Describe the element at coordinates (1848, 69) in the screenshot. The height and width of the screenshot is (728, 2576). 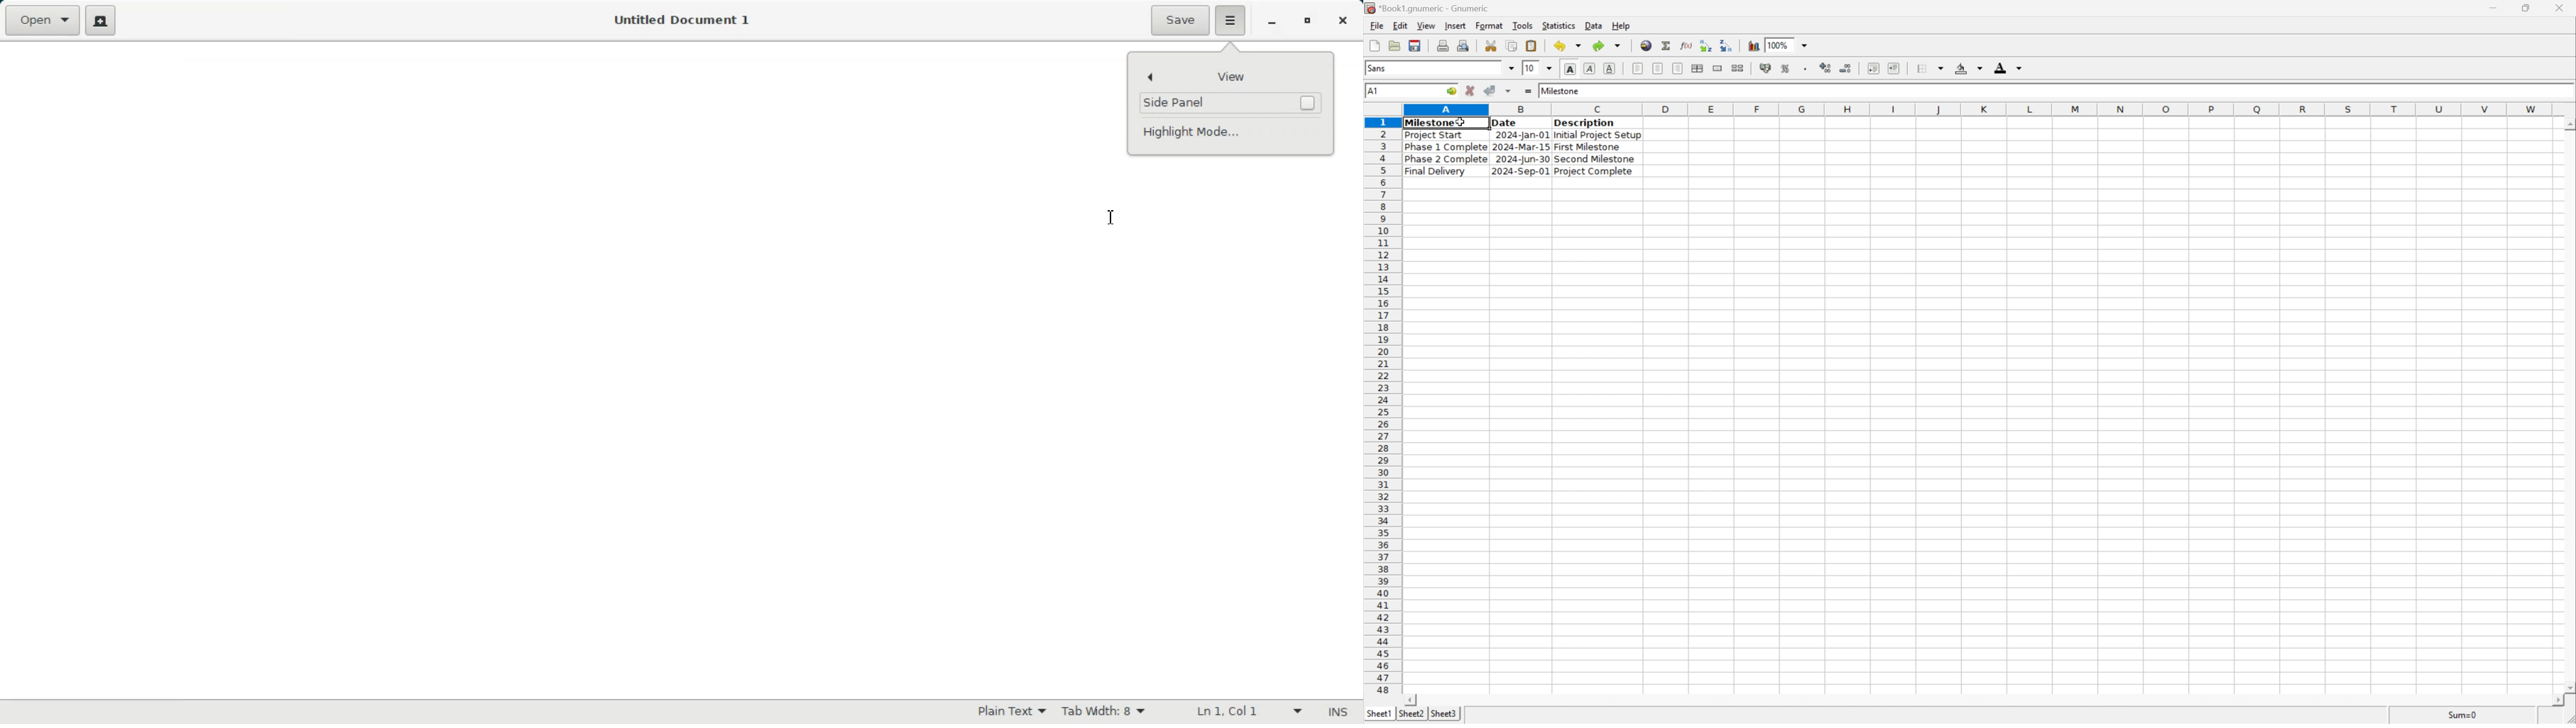
I see `decrease number of decimals displayed` at that location.